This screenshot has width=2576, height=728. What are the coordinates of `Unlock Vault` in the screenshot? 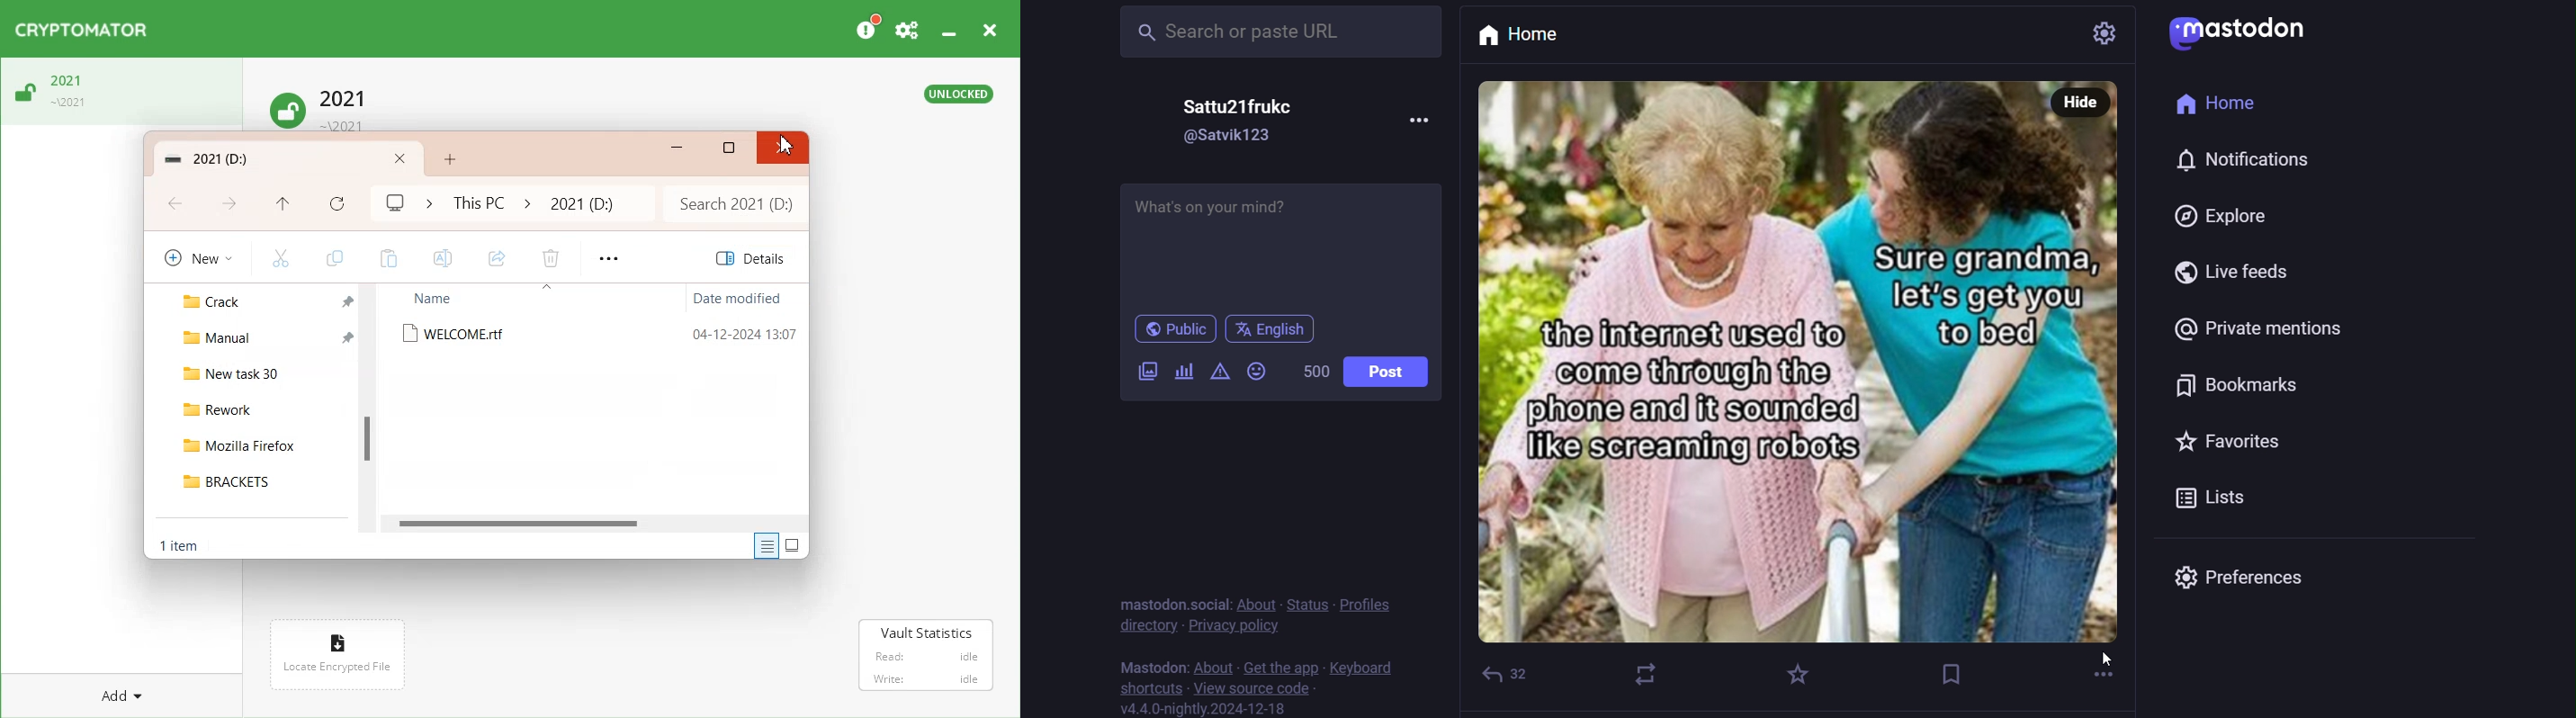 It's located at (51, 87).